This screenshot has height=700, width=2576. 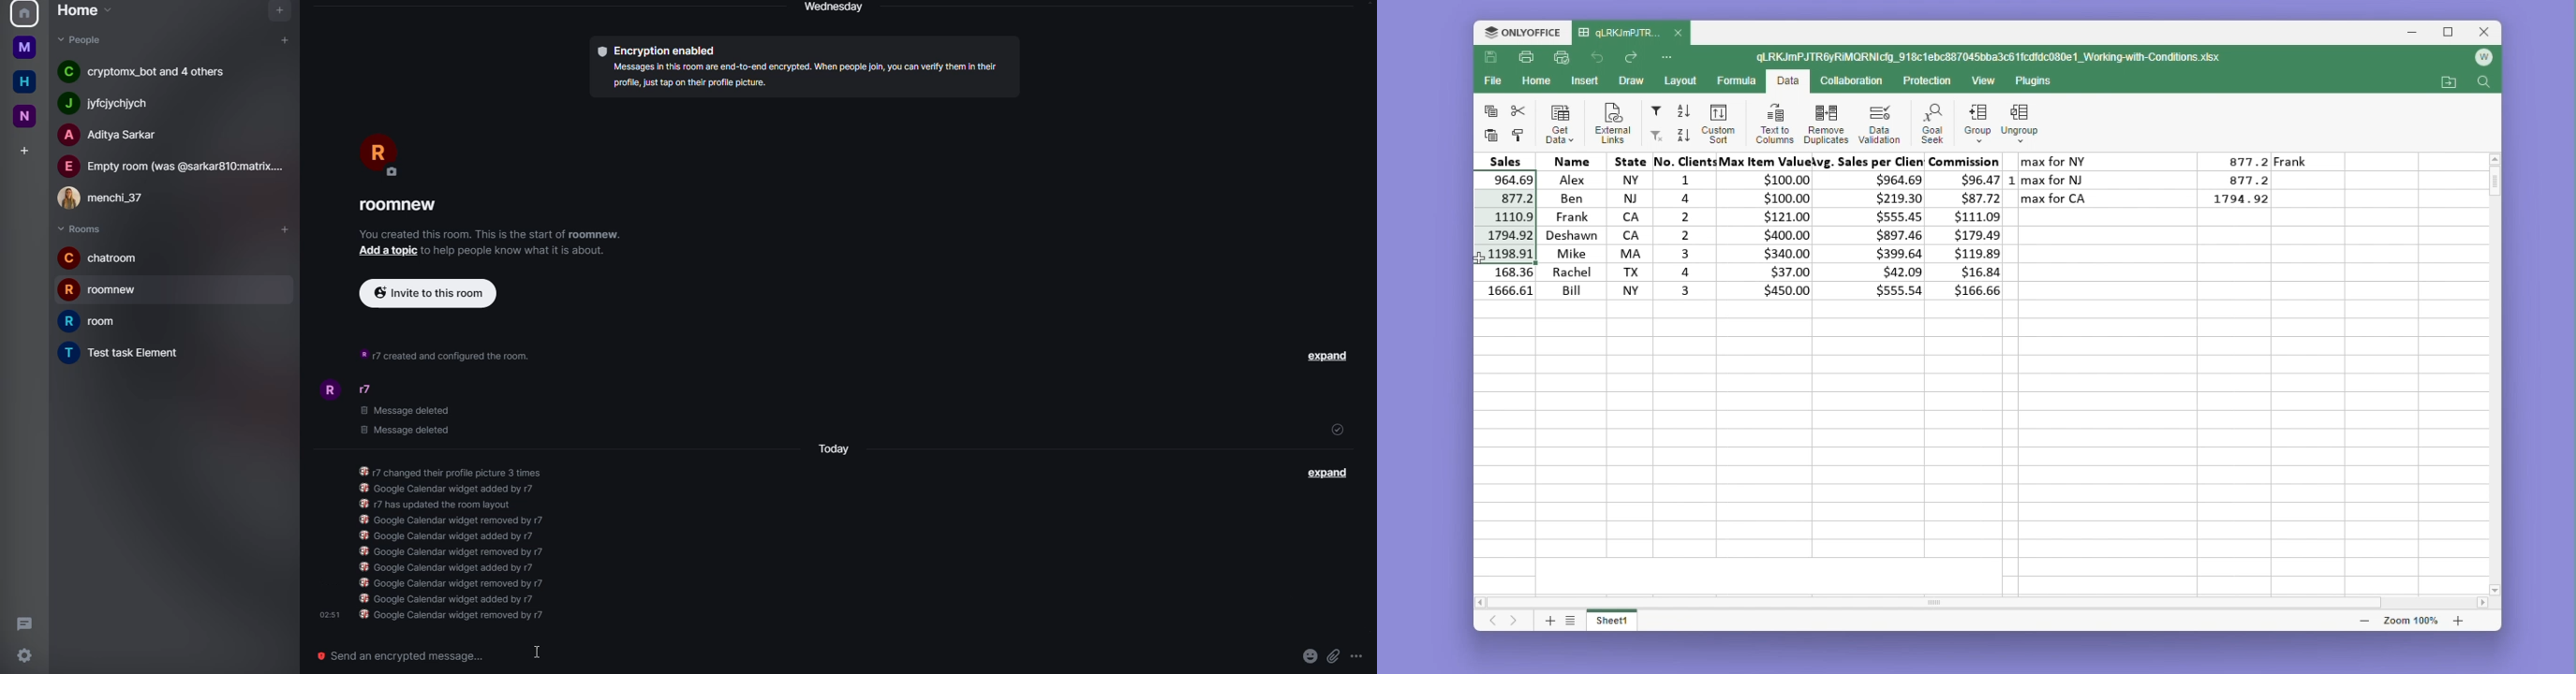 I want to click on people, so click(x=116, y=136).